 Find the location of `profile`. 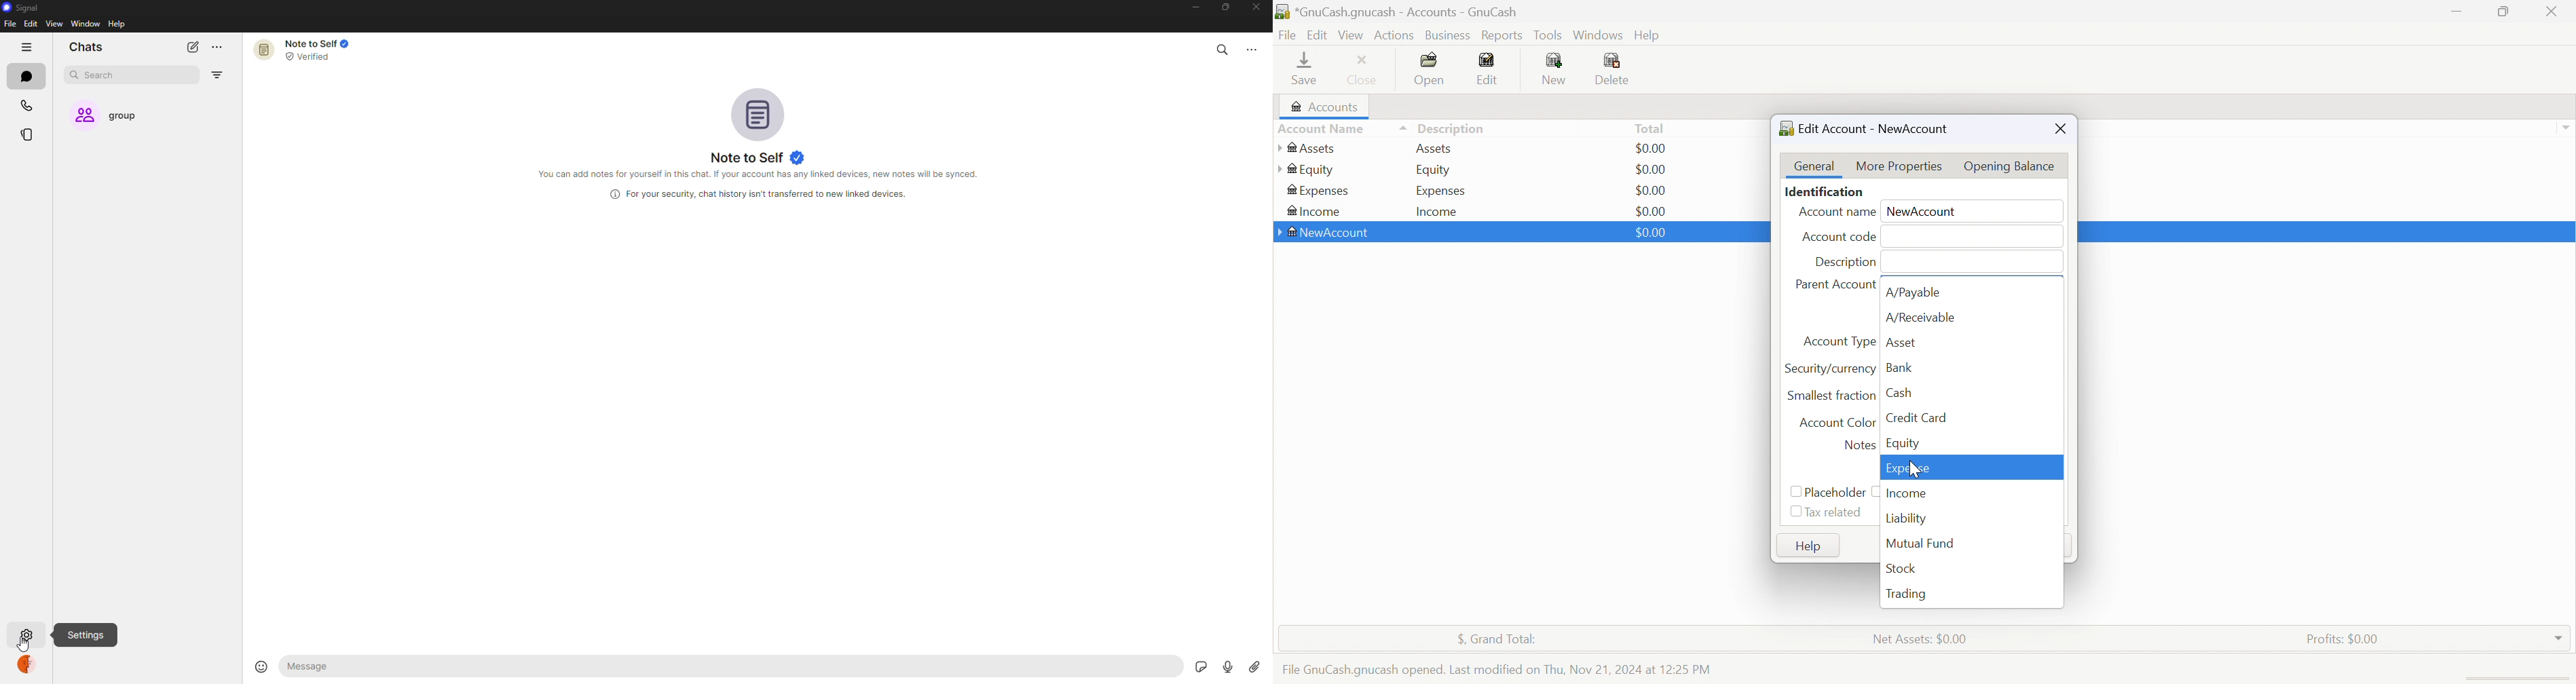

profile is located at coordinates (29, 667).